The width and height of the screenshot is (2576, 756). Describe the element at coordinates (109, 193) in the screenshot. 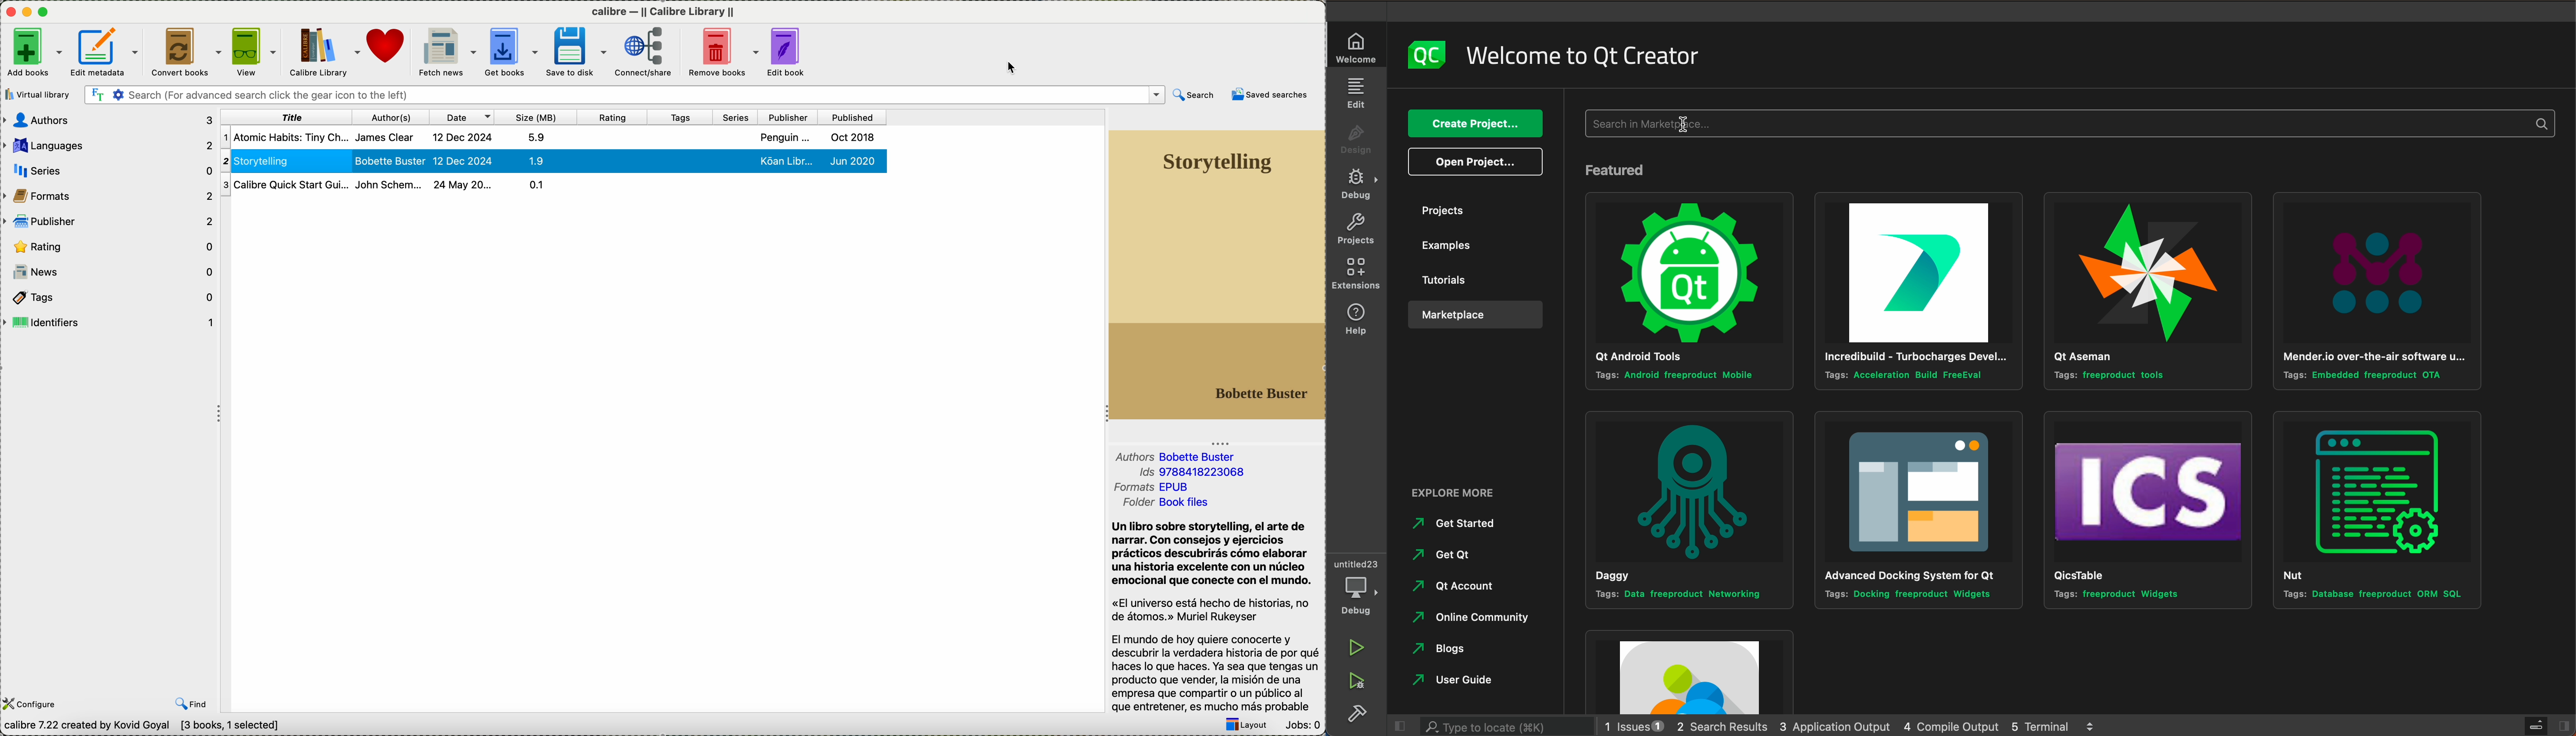

I see `formats` at that location.